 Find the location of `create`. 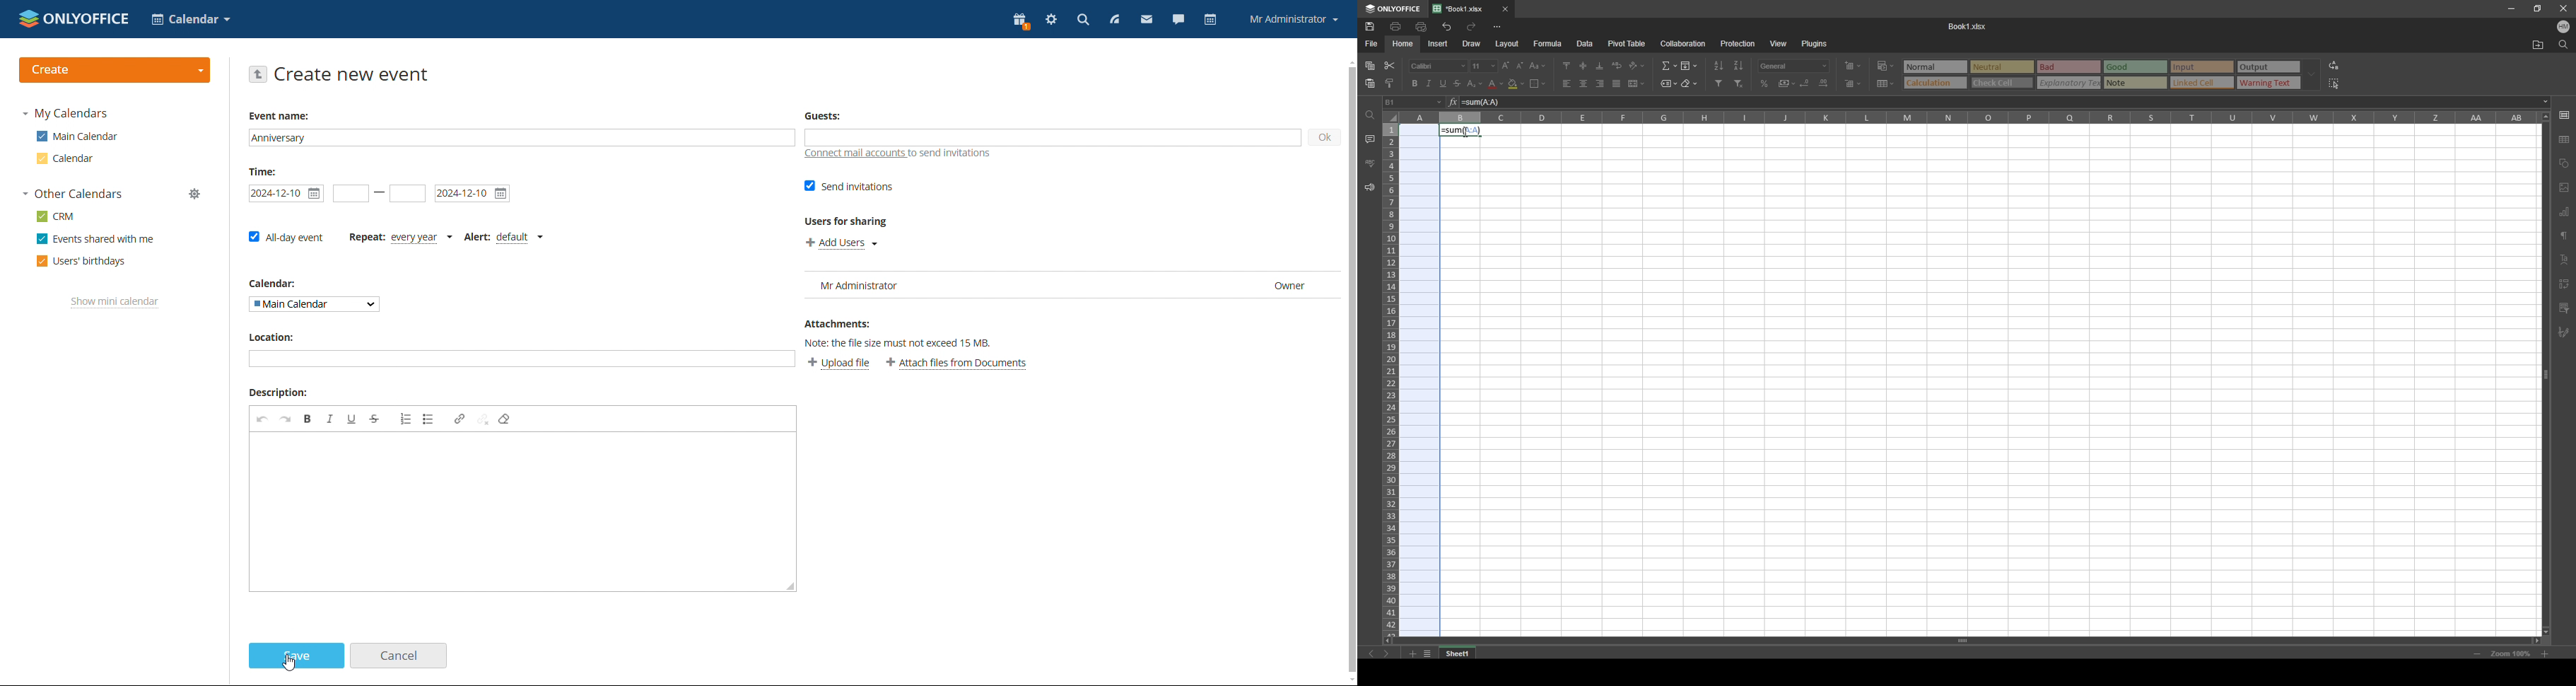

create is located at coordinates (118, 69).